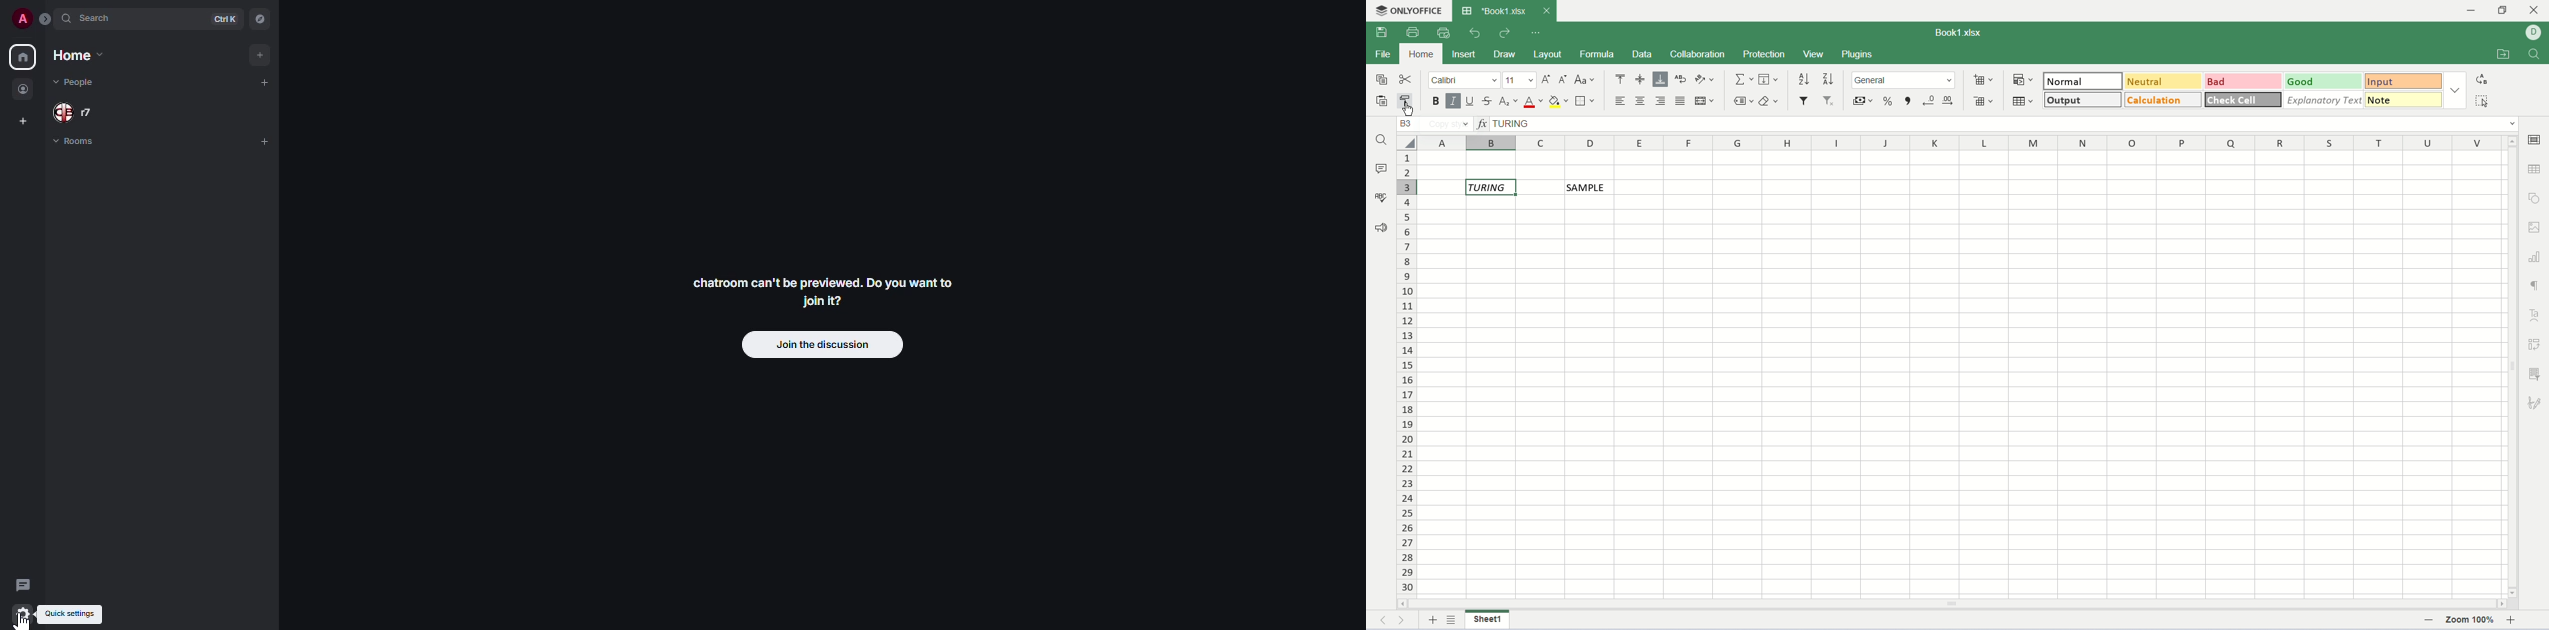 The image size is (2576, 644). Describe the element at coordinates (2244, 82) in the screenshot. I see `bad` at that location.